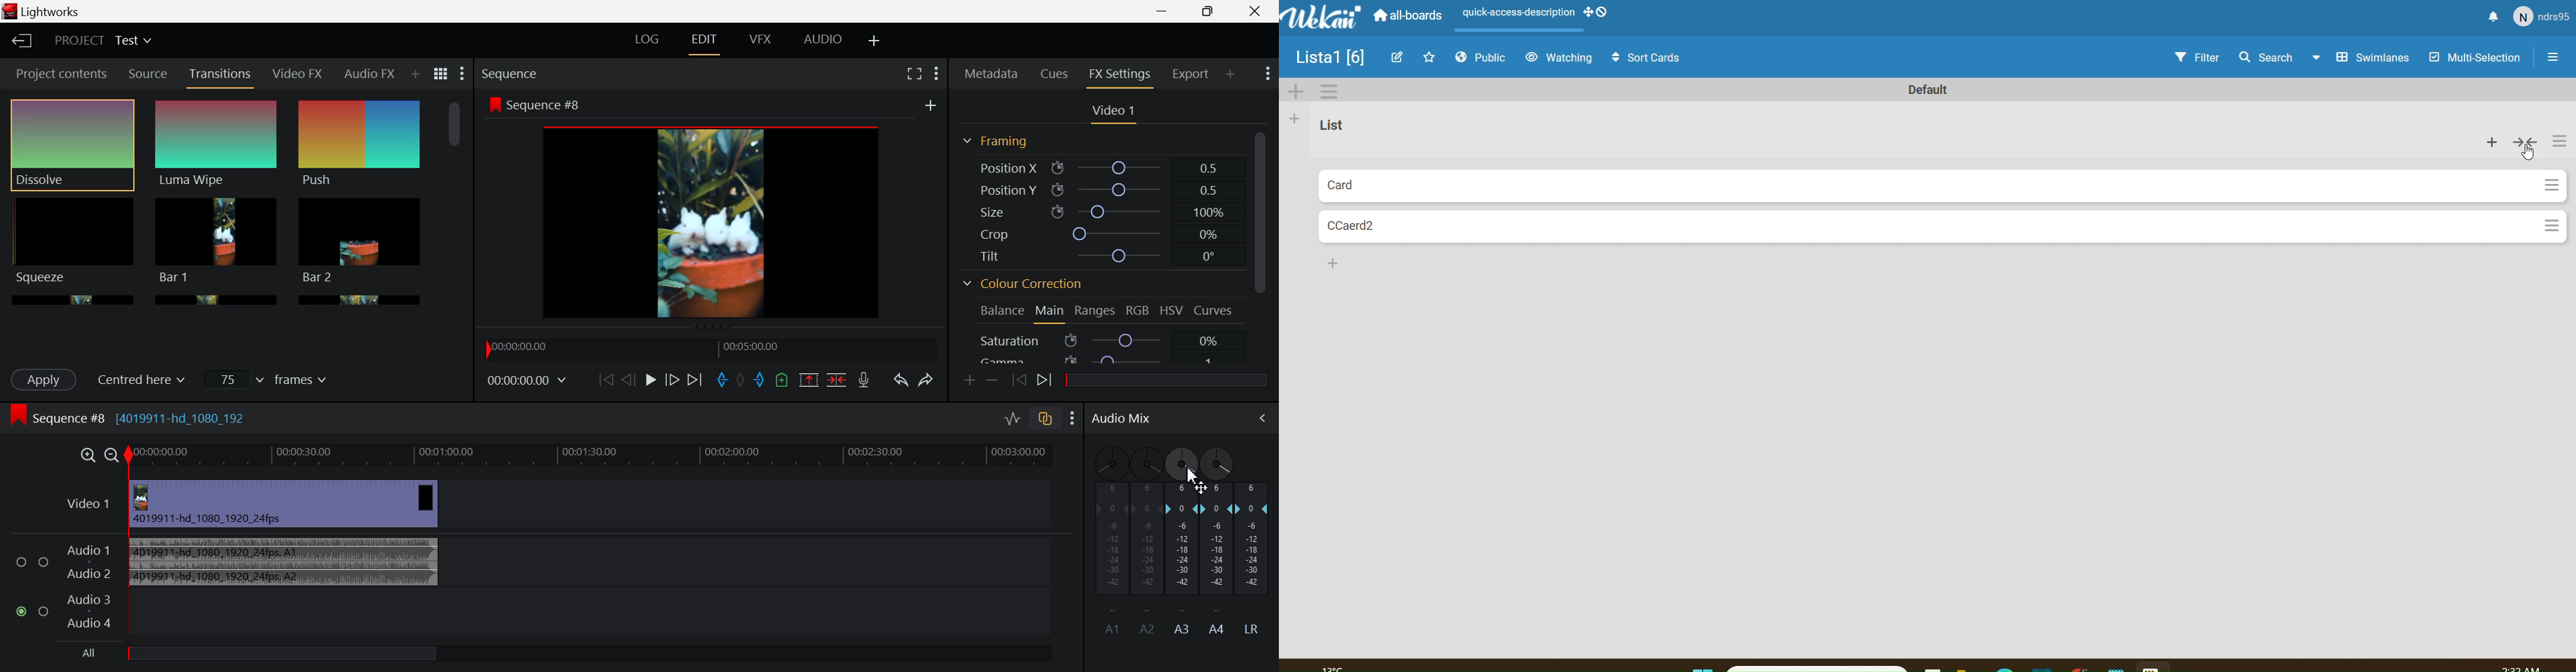 The width and height of the screenshot is (2576, 672). I want to click on Position X, so click(1101, 167).